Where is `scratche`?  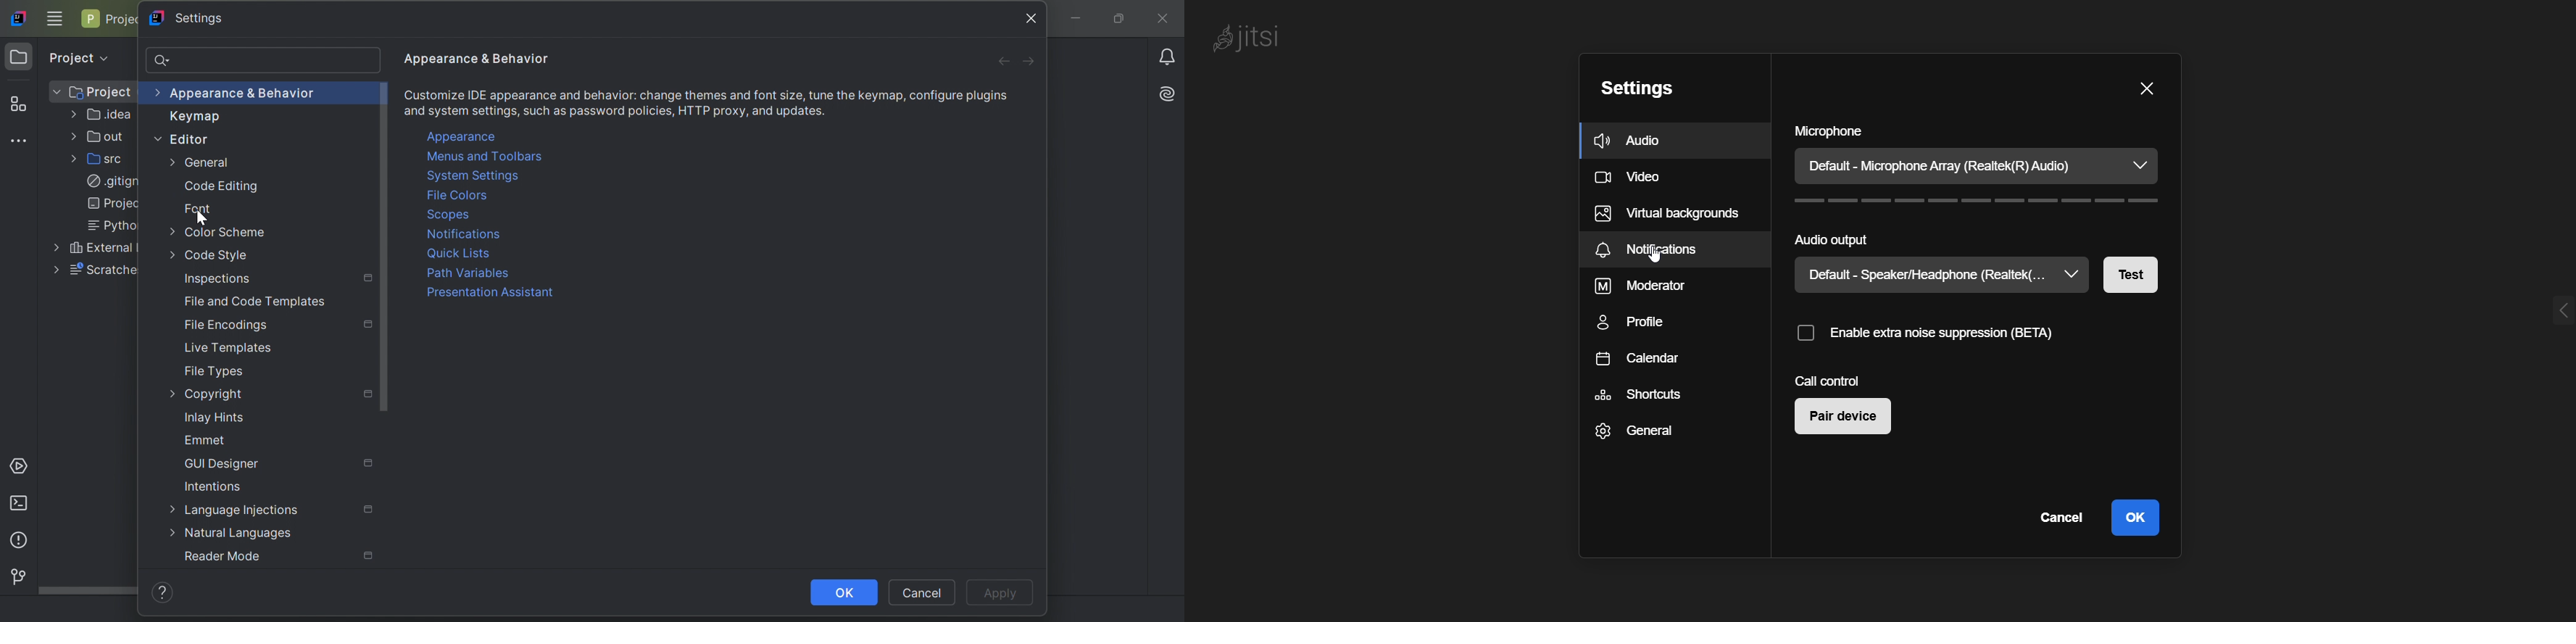
scratche is located at coordinates (95, 272).